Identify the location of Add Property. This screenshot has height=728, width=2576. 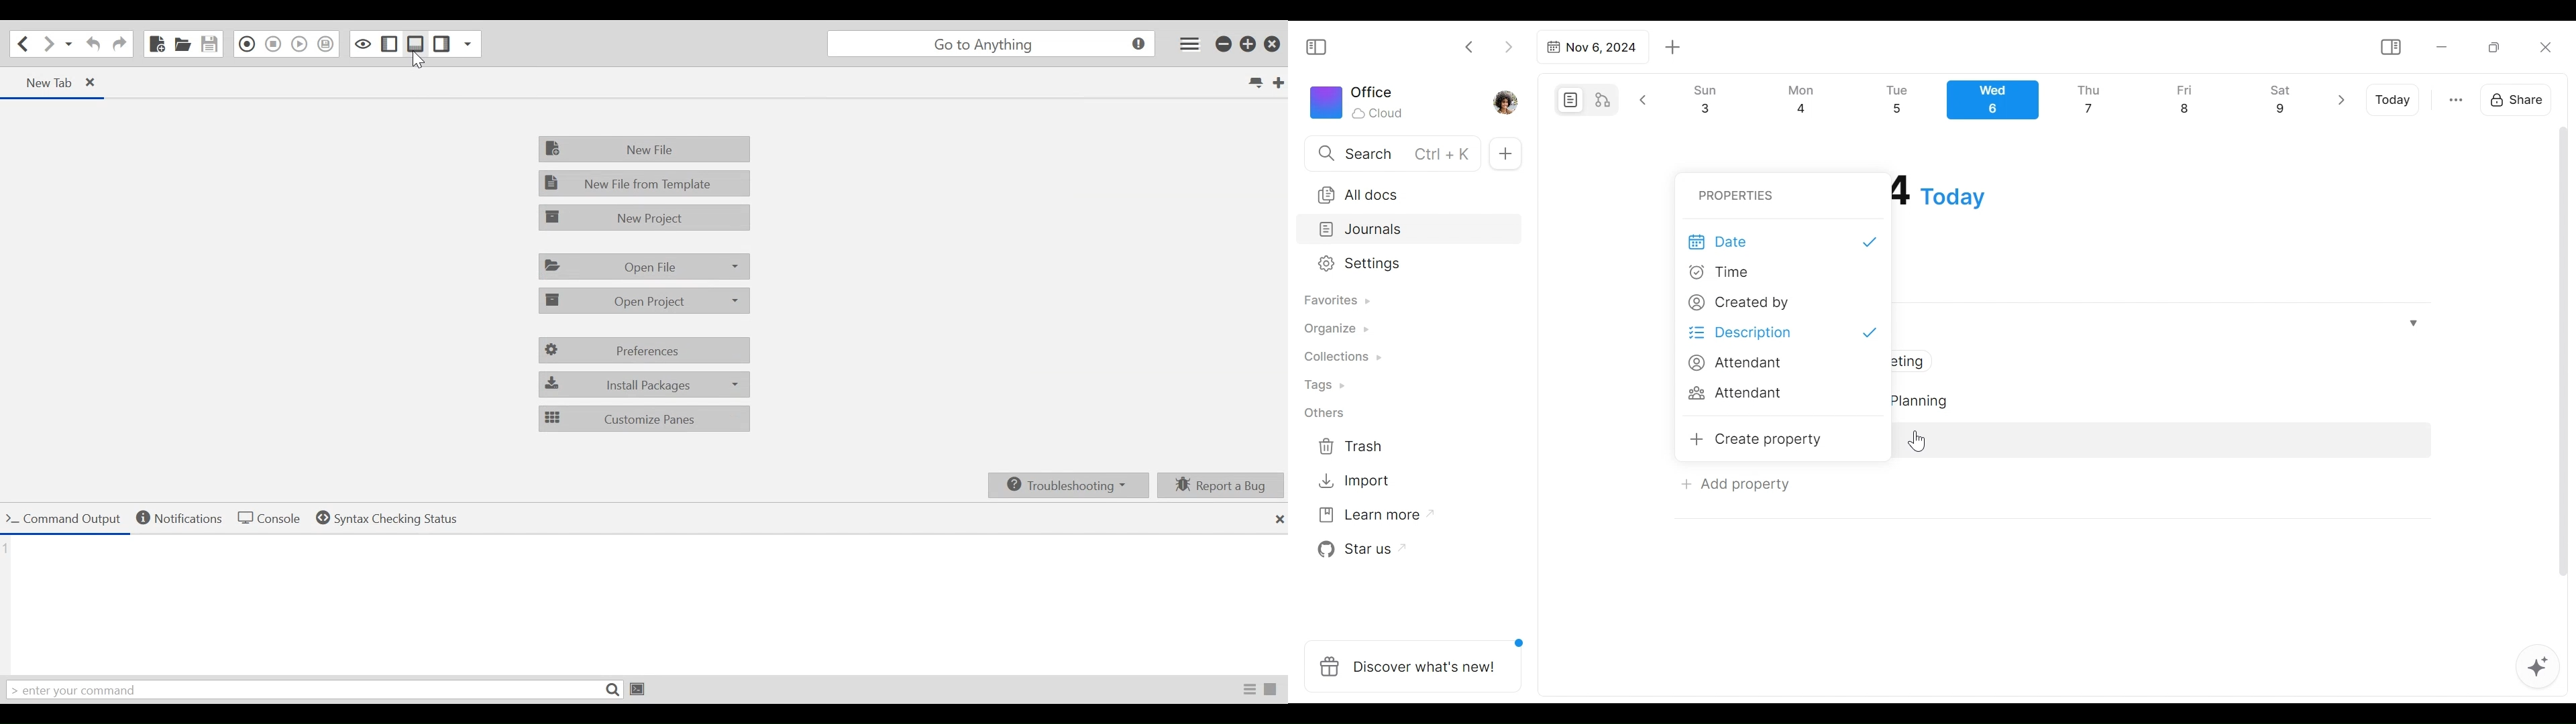
(1735, 482).